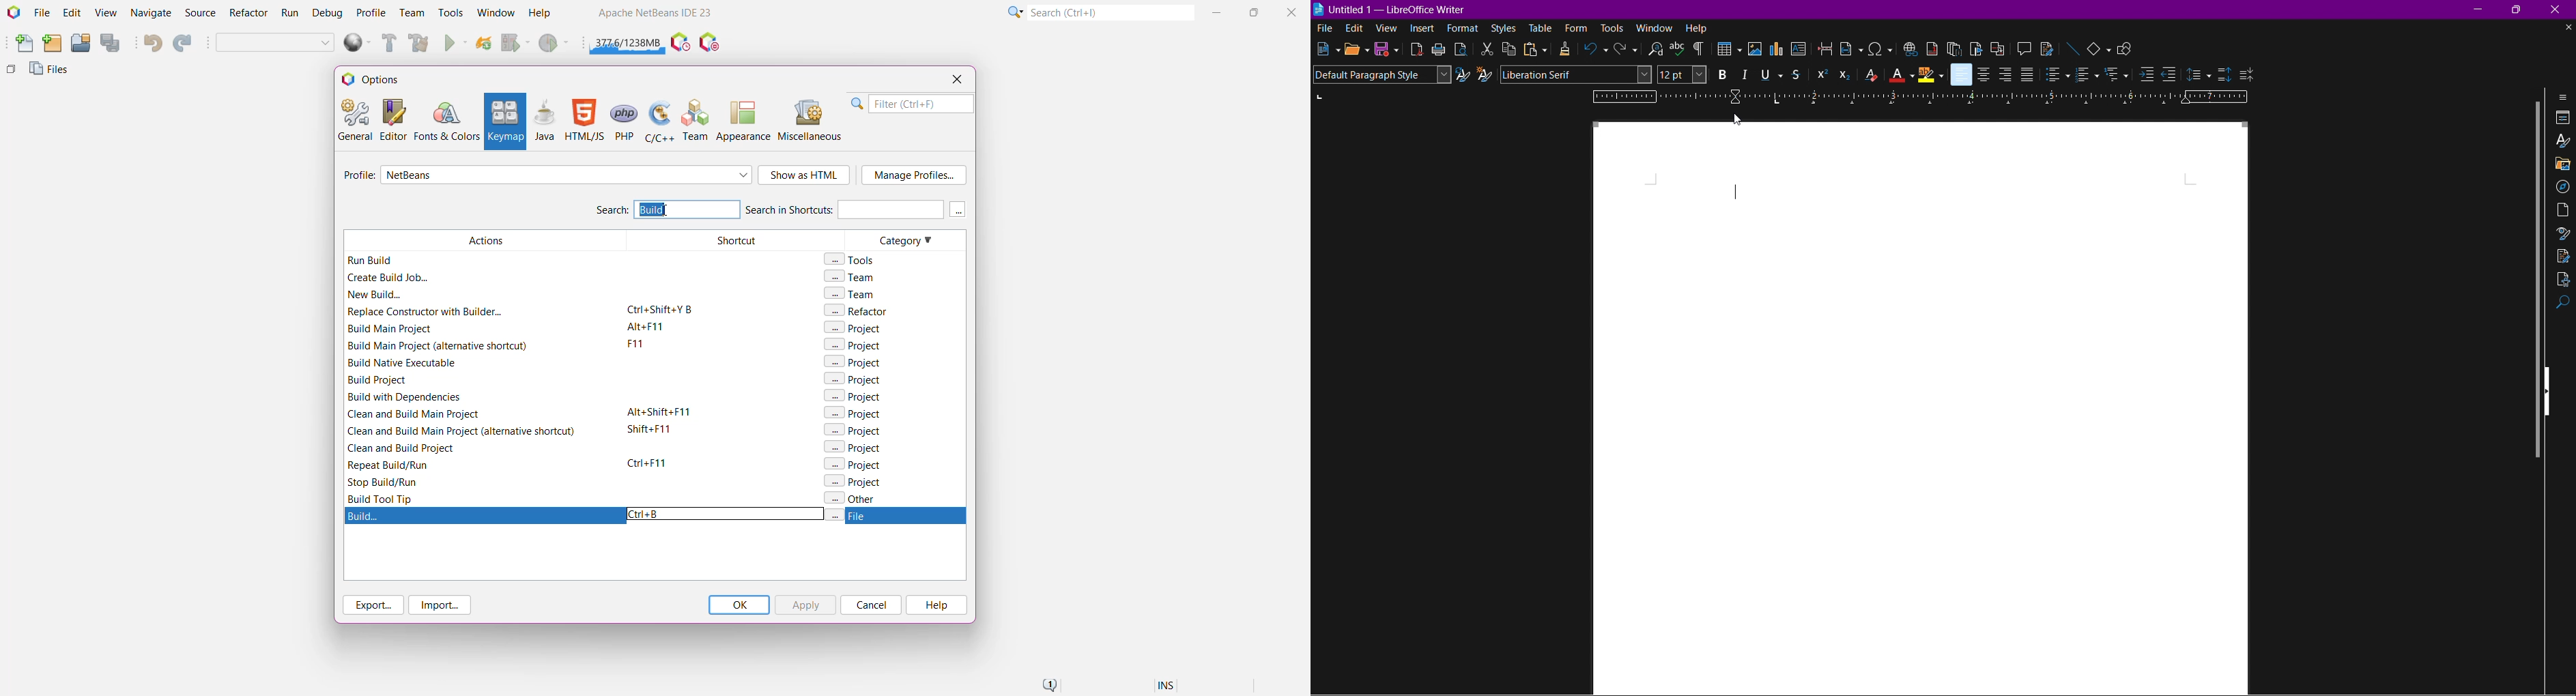 The image size is (2576, 700). I want to click on Justified, so click(2027, 74).